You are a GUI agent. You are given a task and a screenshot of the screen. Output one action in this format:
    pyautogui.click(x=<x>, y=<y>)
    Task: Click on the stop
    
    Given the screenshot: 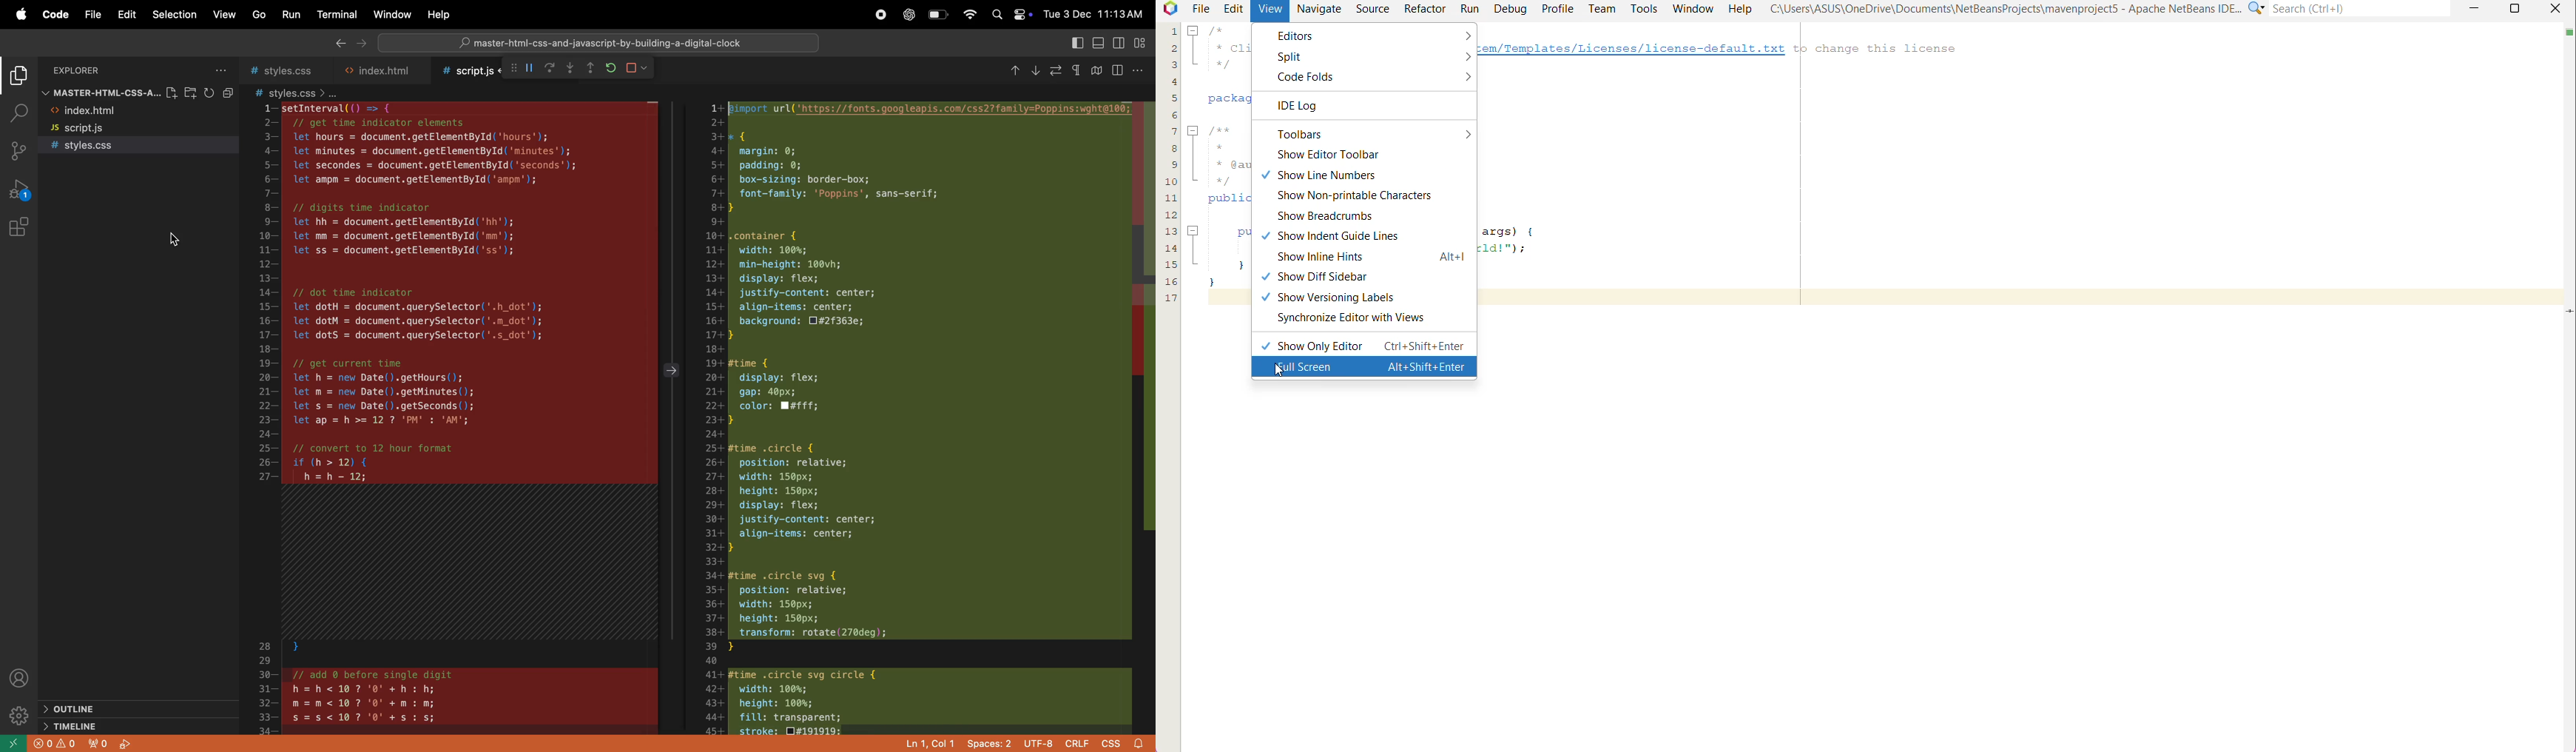 What is the action you would take?
    pyautogui.click(x=639, y=68)
    